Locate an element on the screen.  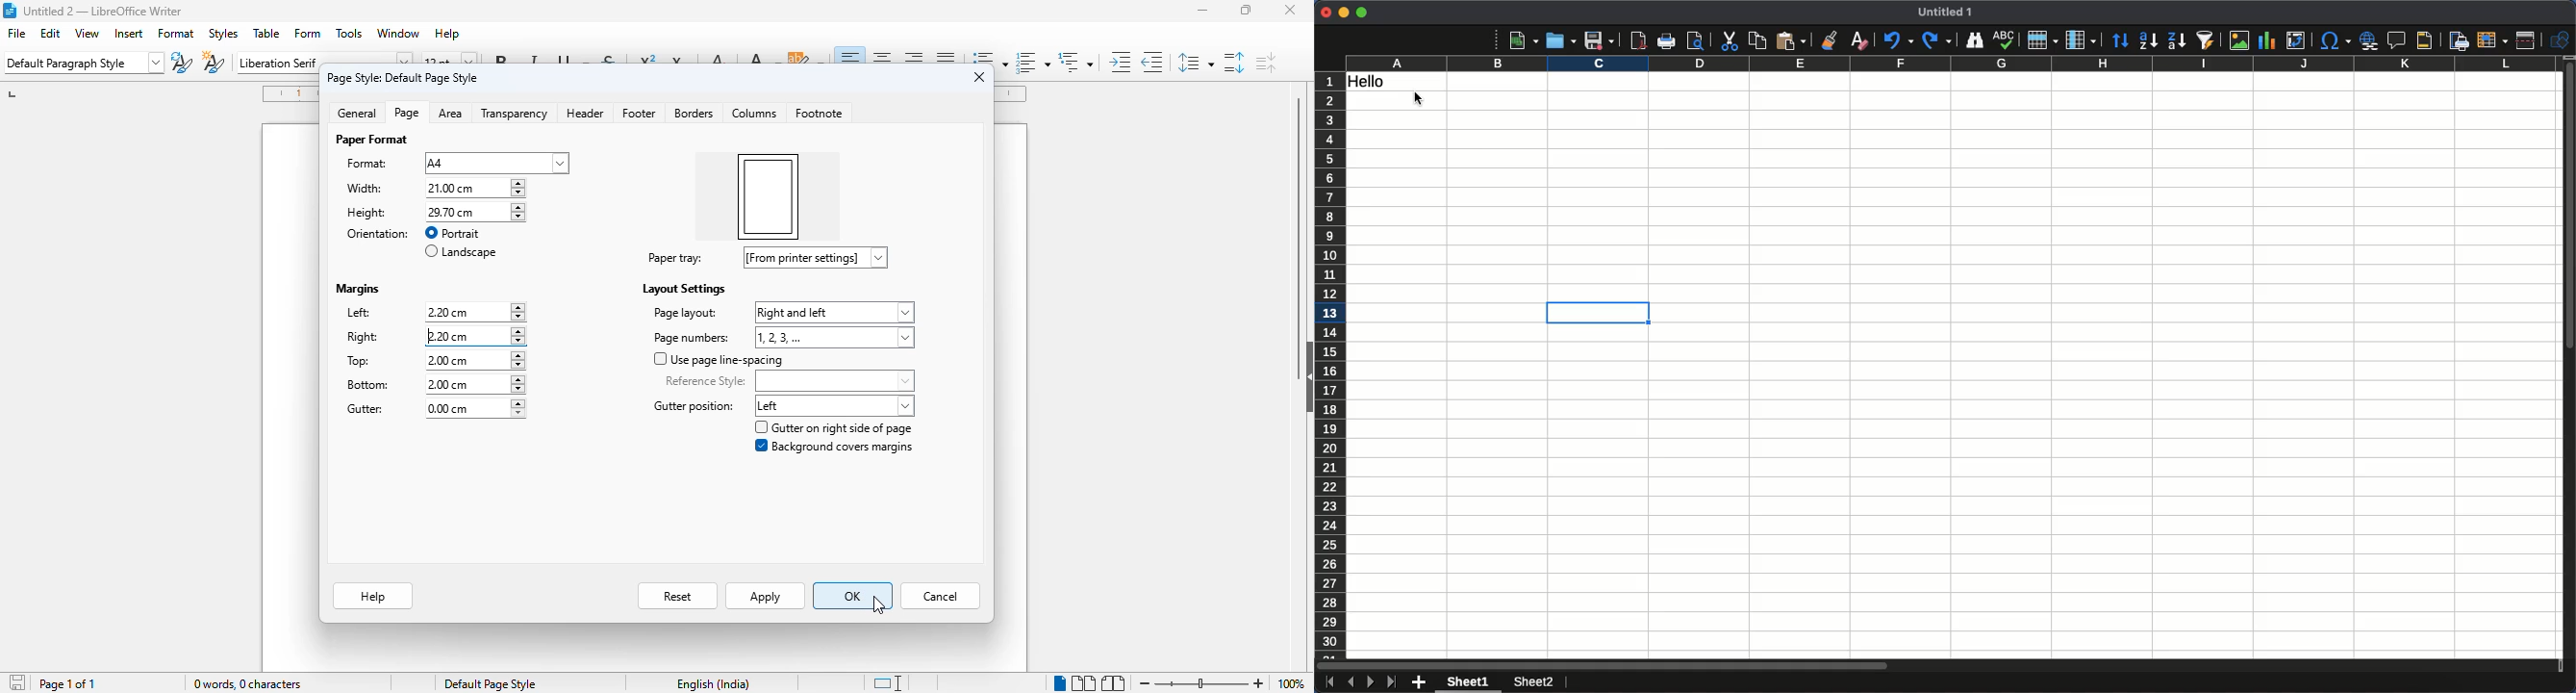
First sheet is located at coordinates (1328, 682).